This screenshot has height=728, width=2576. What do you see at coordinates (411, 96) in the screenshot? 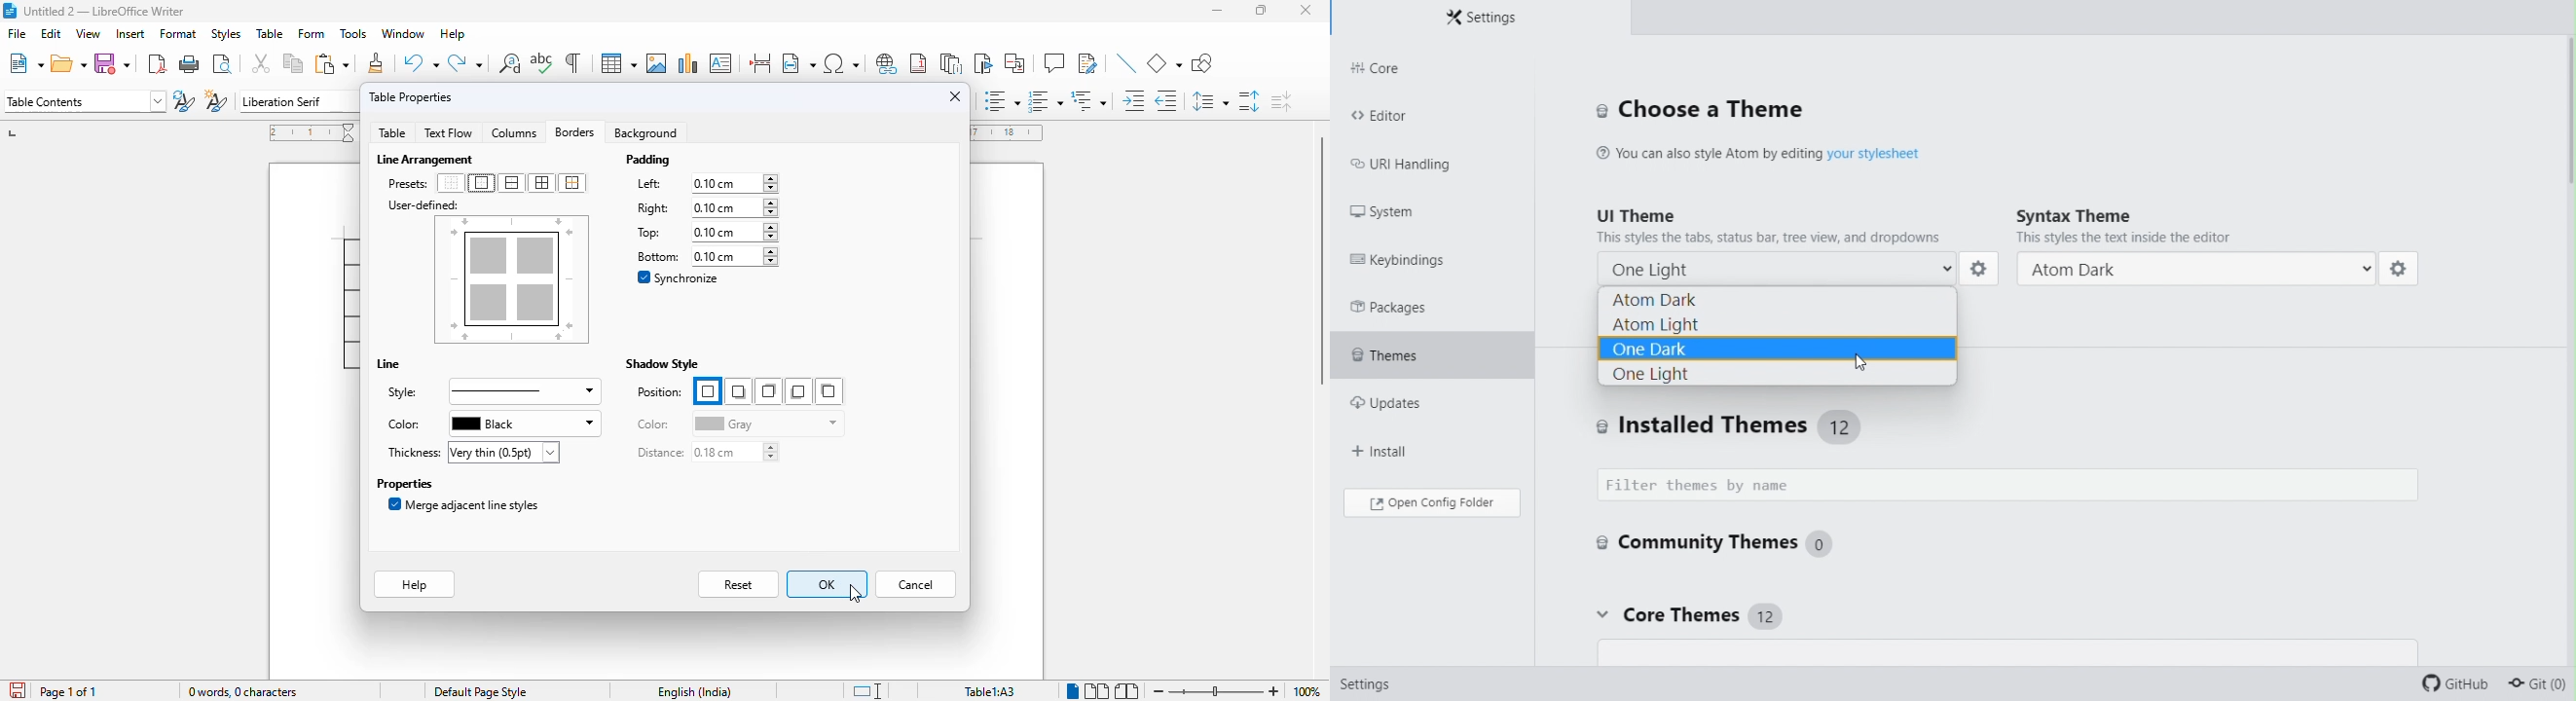
I see `table properties` at bounding box center [411, 96].